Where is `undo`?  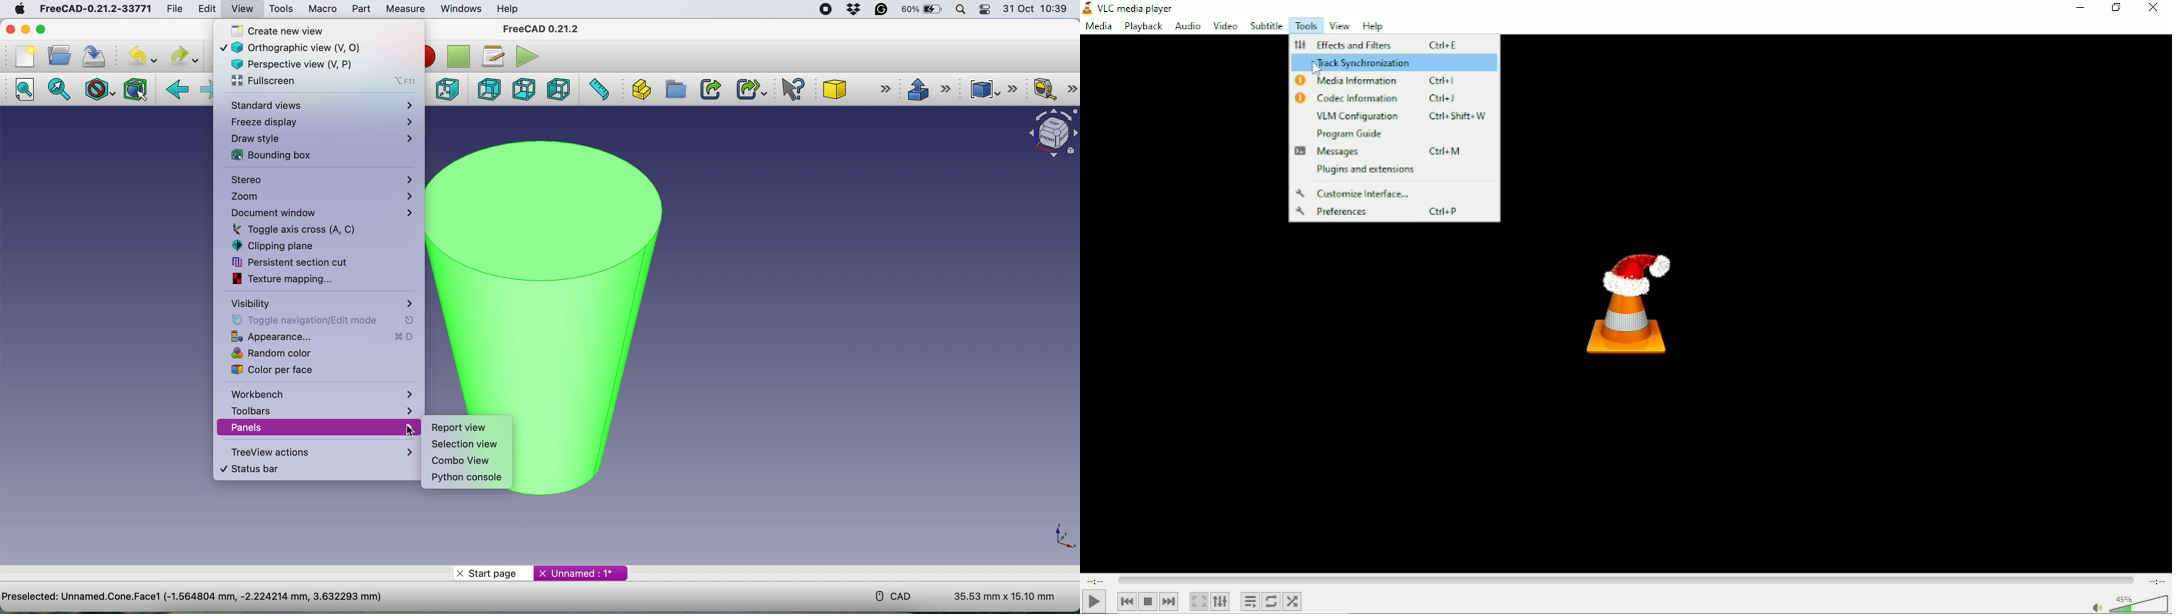
undo is located at coordinates (139, 57).